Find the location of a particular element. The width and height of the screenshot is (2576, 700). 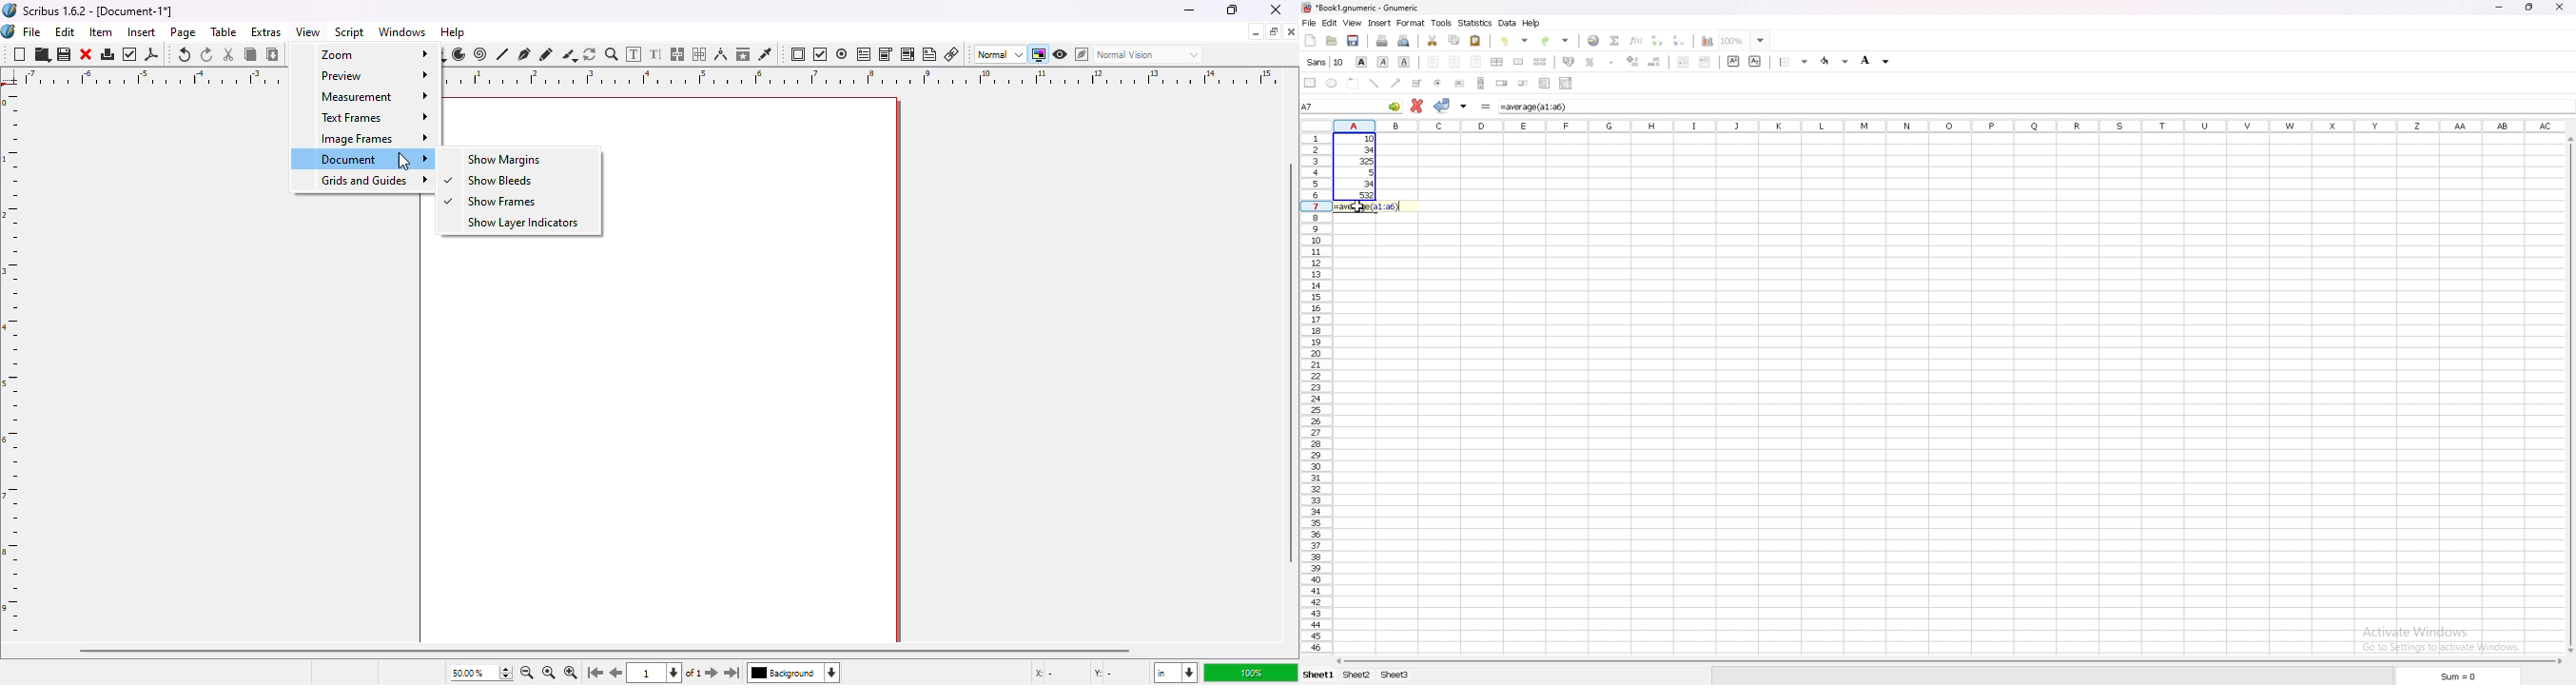

325 is located at coordinates (1361, 160).